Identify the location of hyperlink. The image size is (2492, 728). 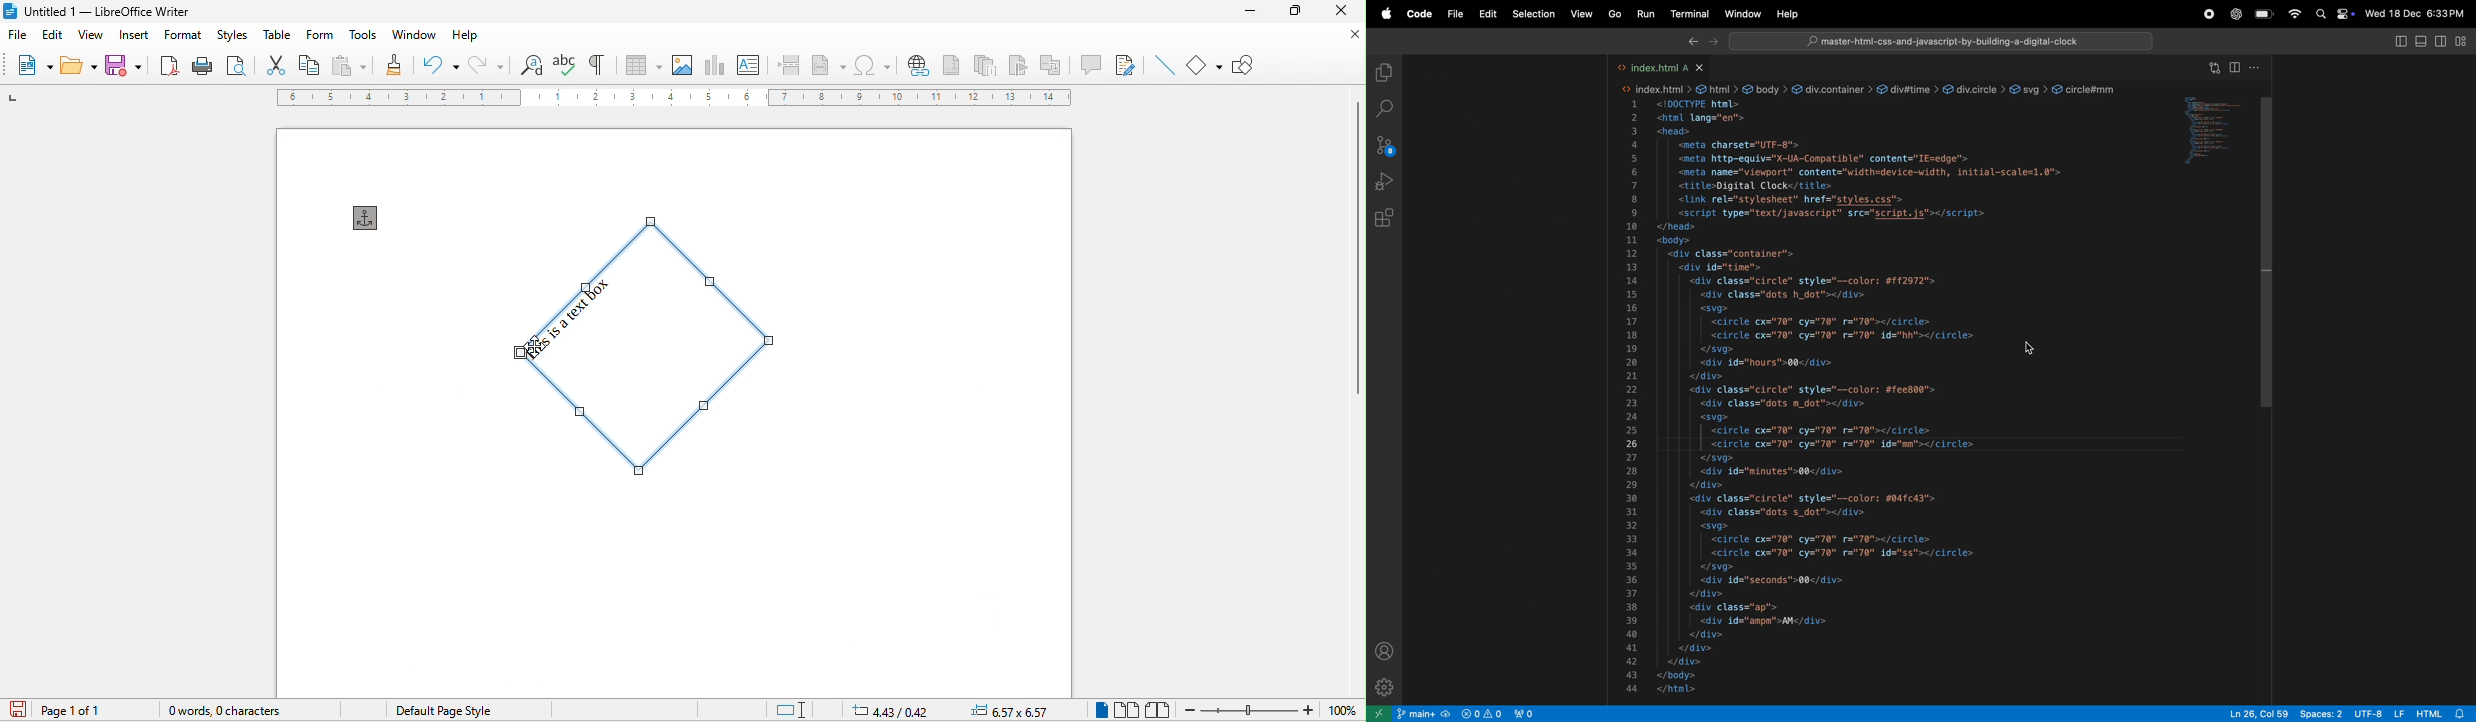
(916, 65).